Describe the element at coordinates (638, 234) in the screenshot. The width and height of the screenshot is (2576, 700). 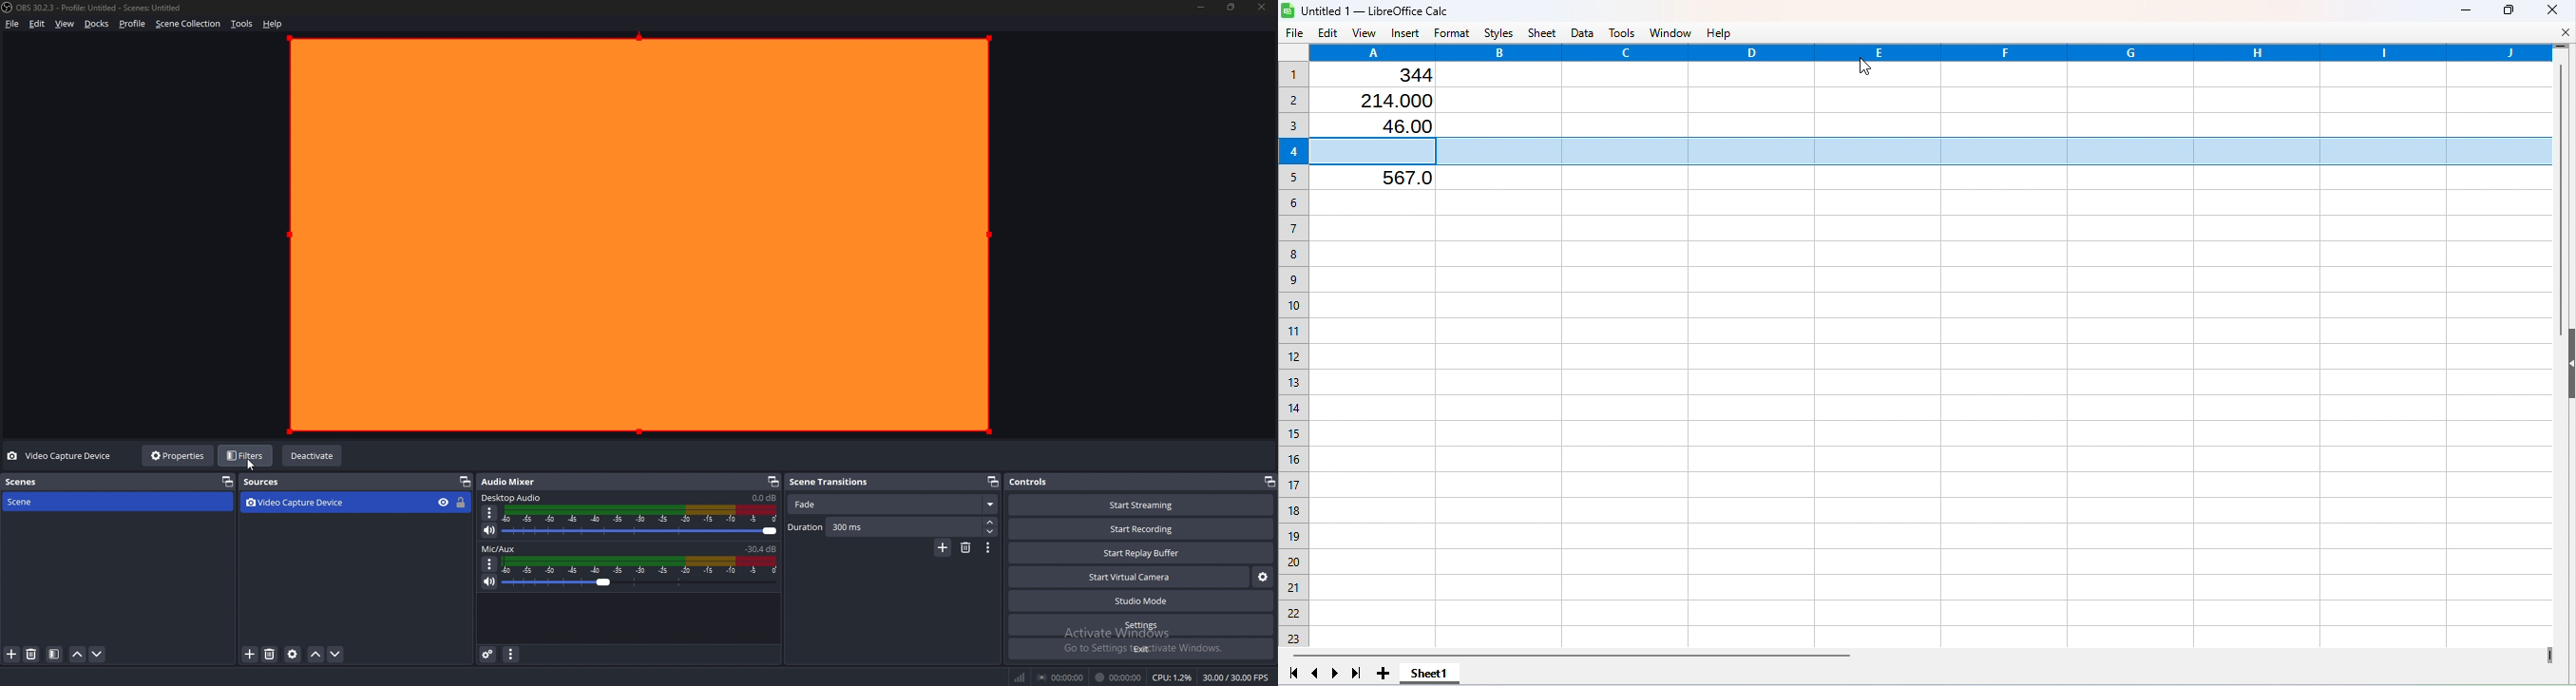
I see `webcam` at that location.